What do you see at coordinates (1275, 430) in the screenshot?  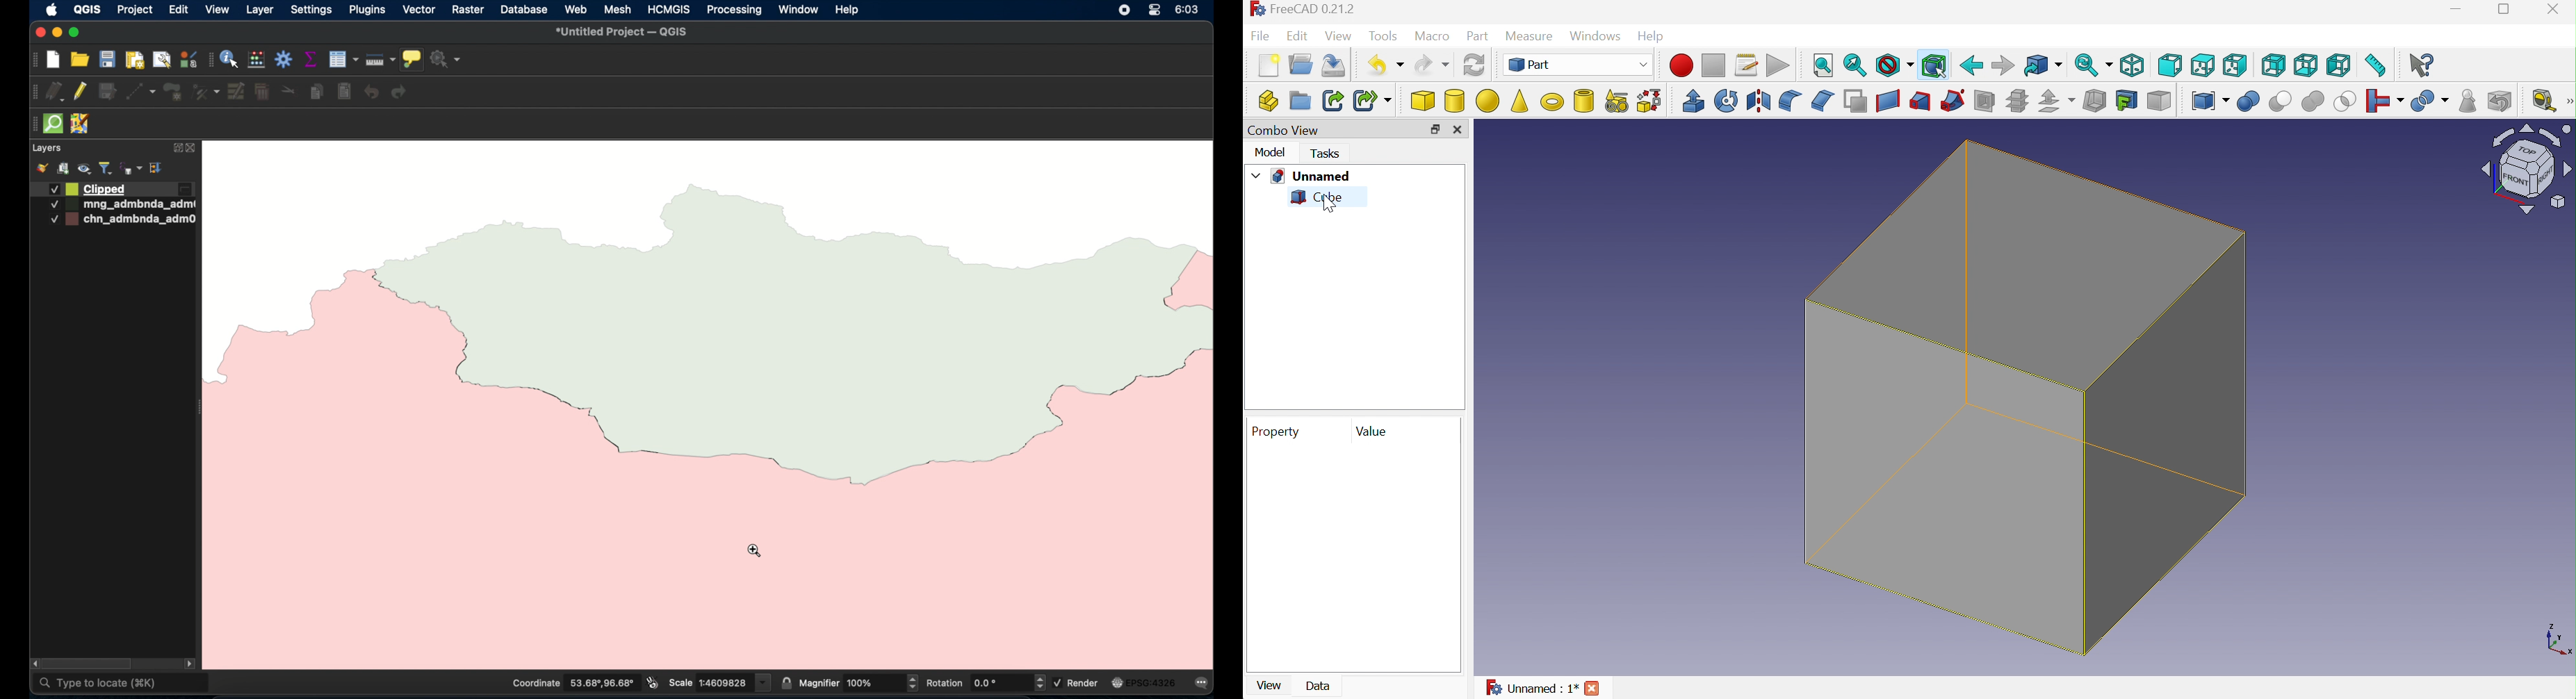 I see `Property` at bounding box center [1275, 430].